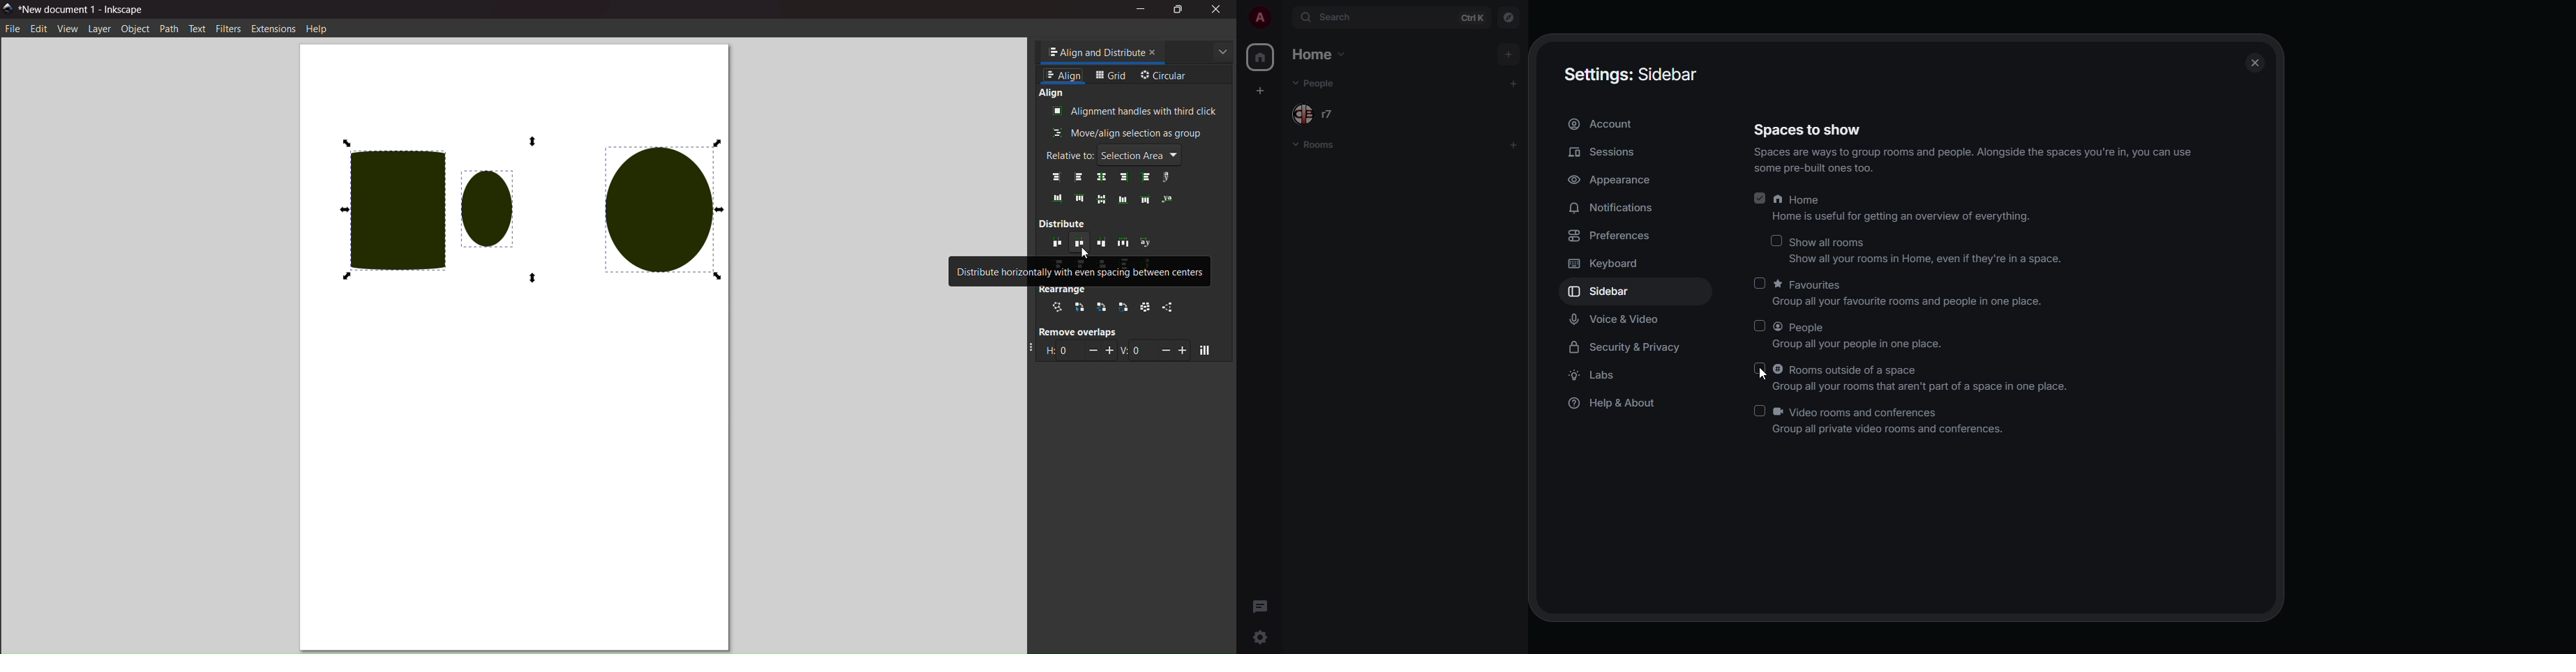 This screenshot has width=2576, height=672. Describe the element at coordinates (1065, 292) in the screenshot. I see `rearrange` at that location.